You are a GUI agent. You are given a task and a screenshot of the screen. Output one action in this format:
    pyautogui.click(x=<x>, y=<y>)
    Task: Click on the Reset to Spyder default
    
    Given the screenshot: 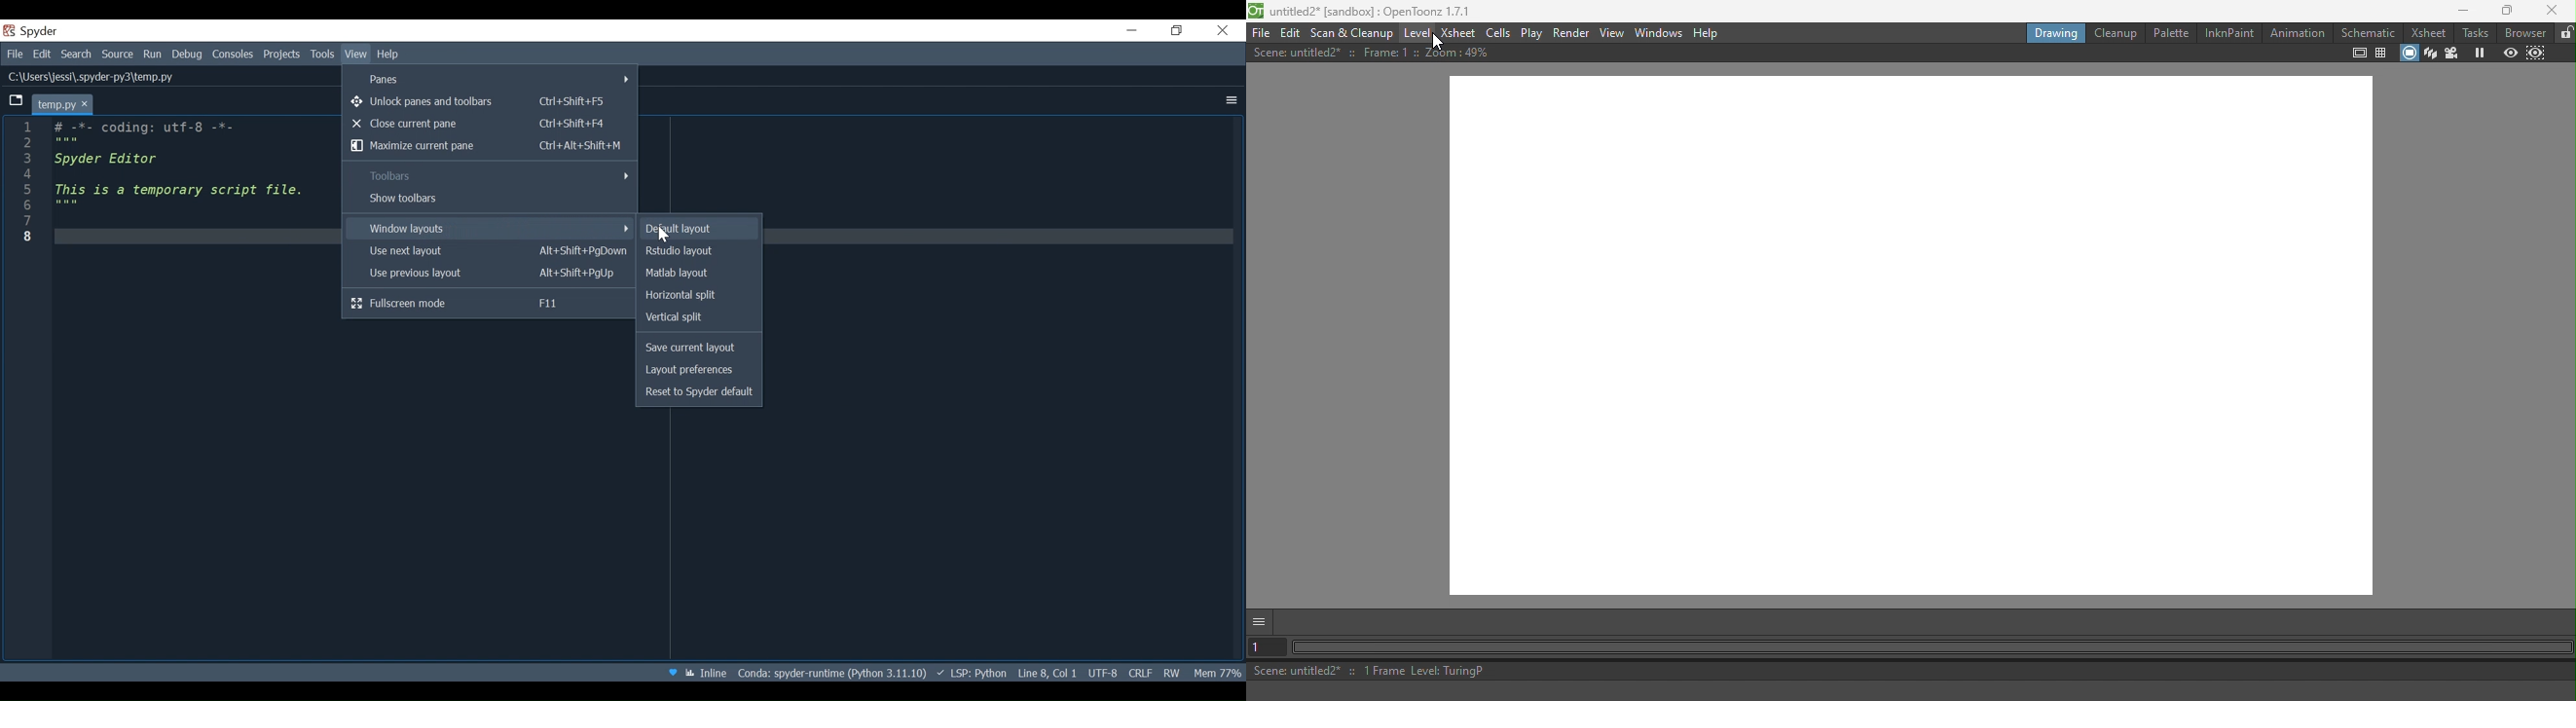 What is the action you would take?
    pyautogui.click(x=700, y=393)
    